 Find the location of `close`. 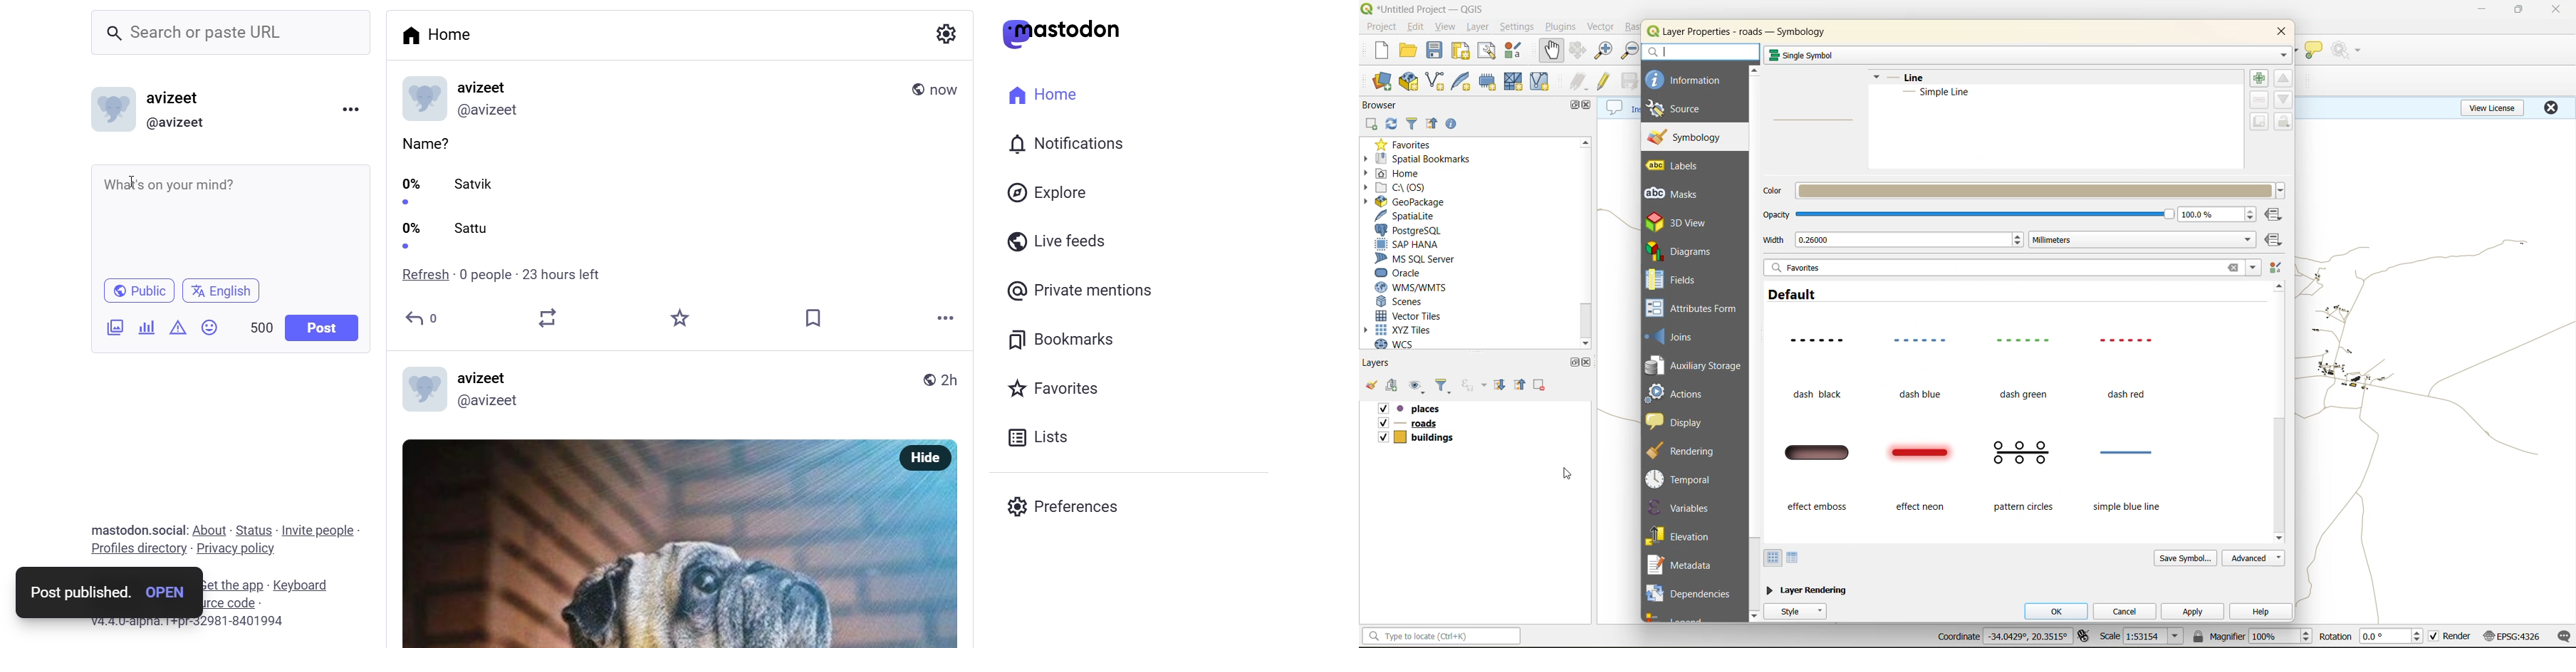

close is located at coordinates (1589, 363).